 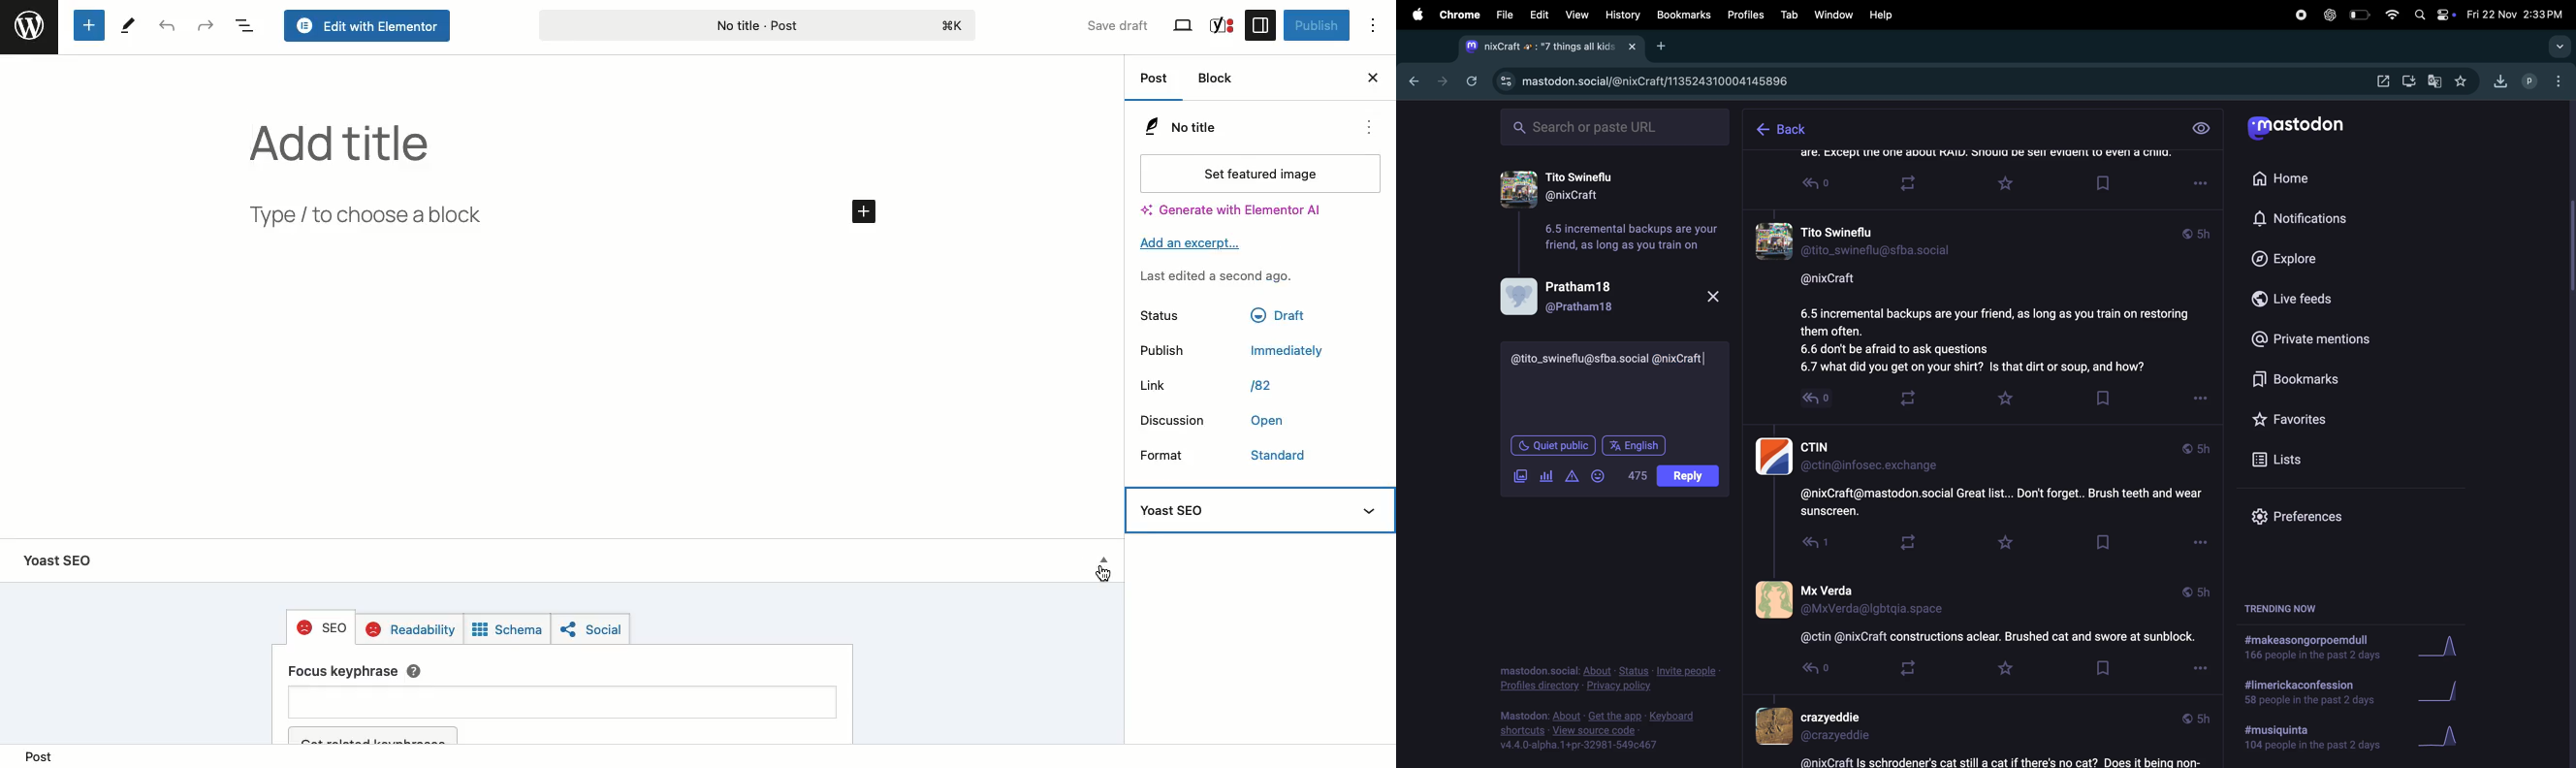 I want to click on Last edited a second ago, so click(x=1217, y=276).